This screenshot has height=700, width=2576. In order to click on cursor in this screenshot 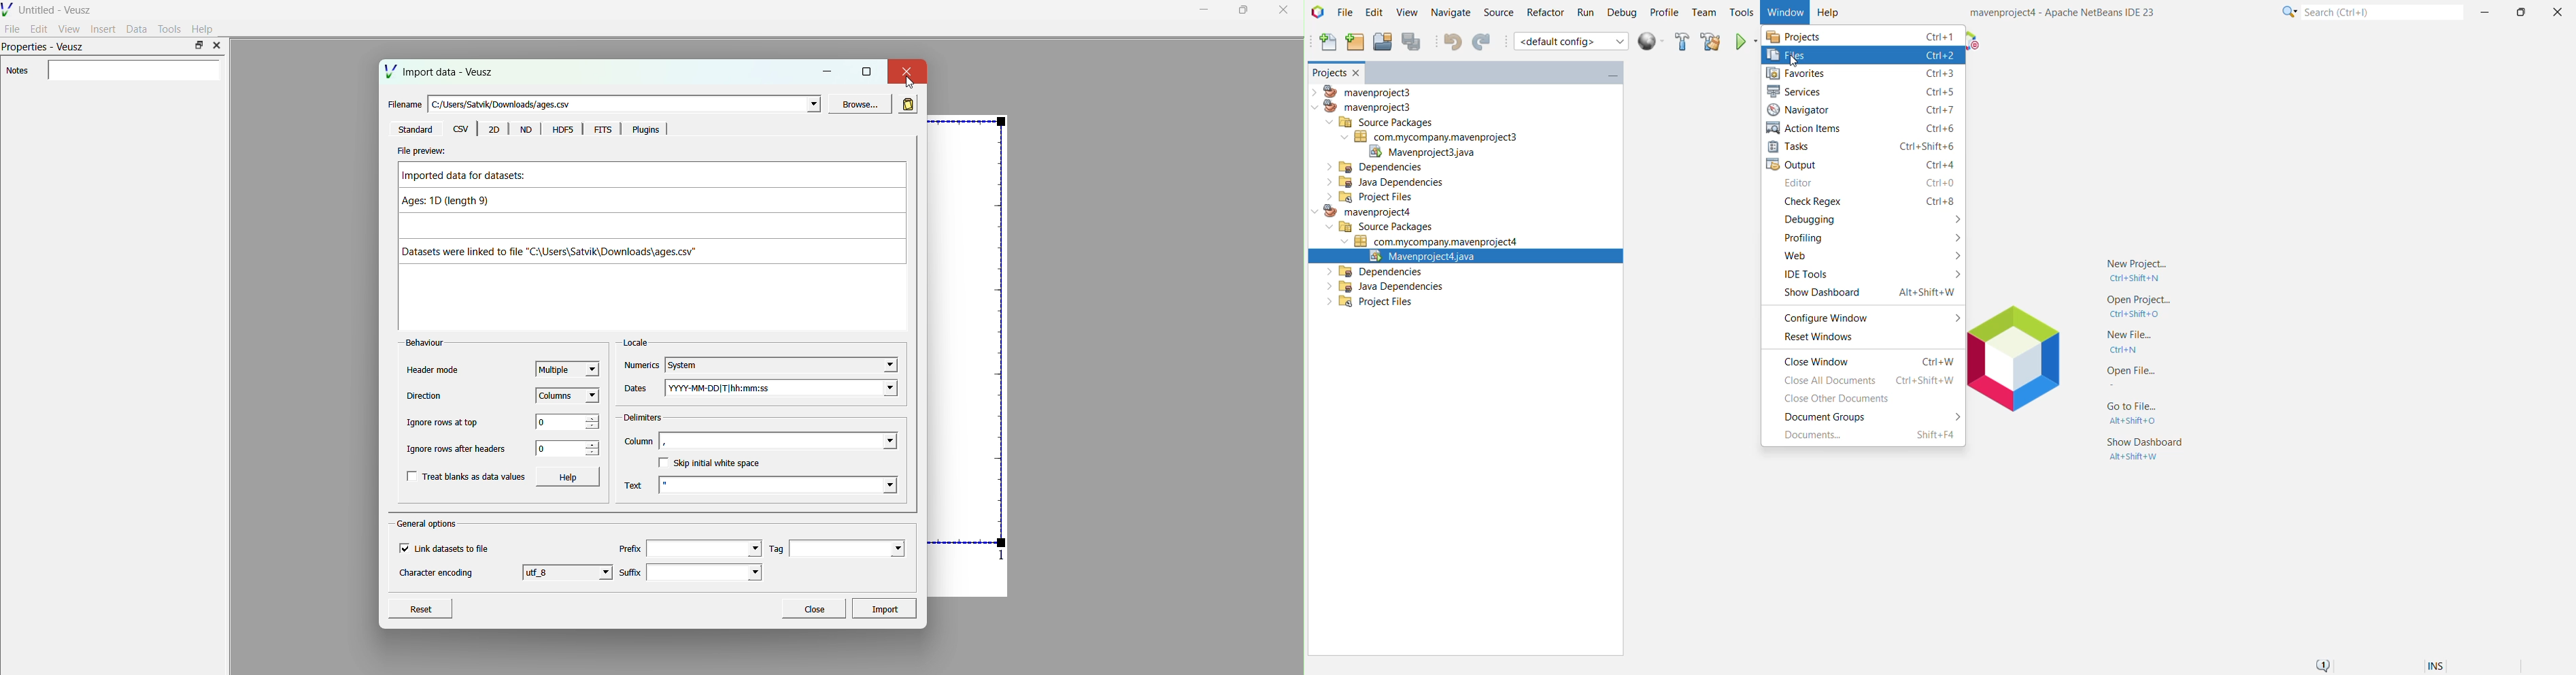, I will do `click(909, 82)`.